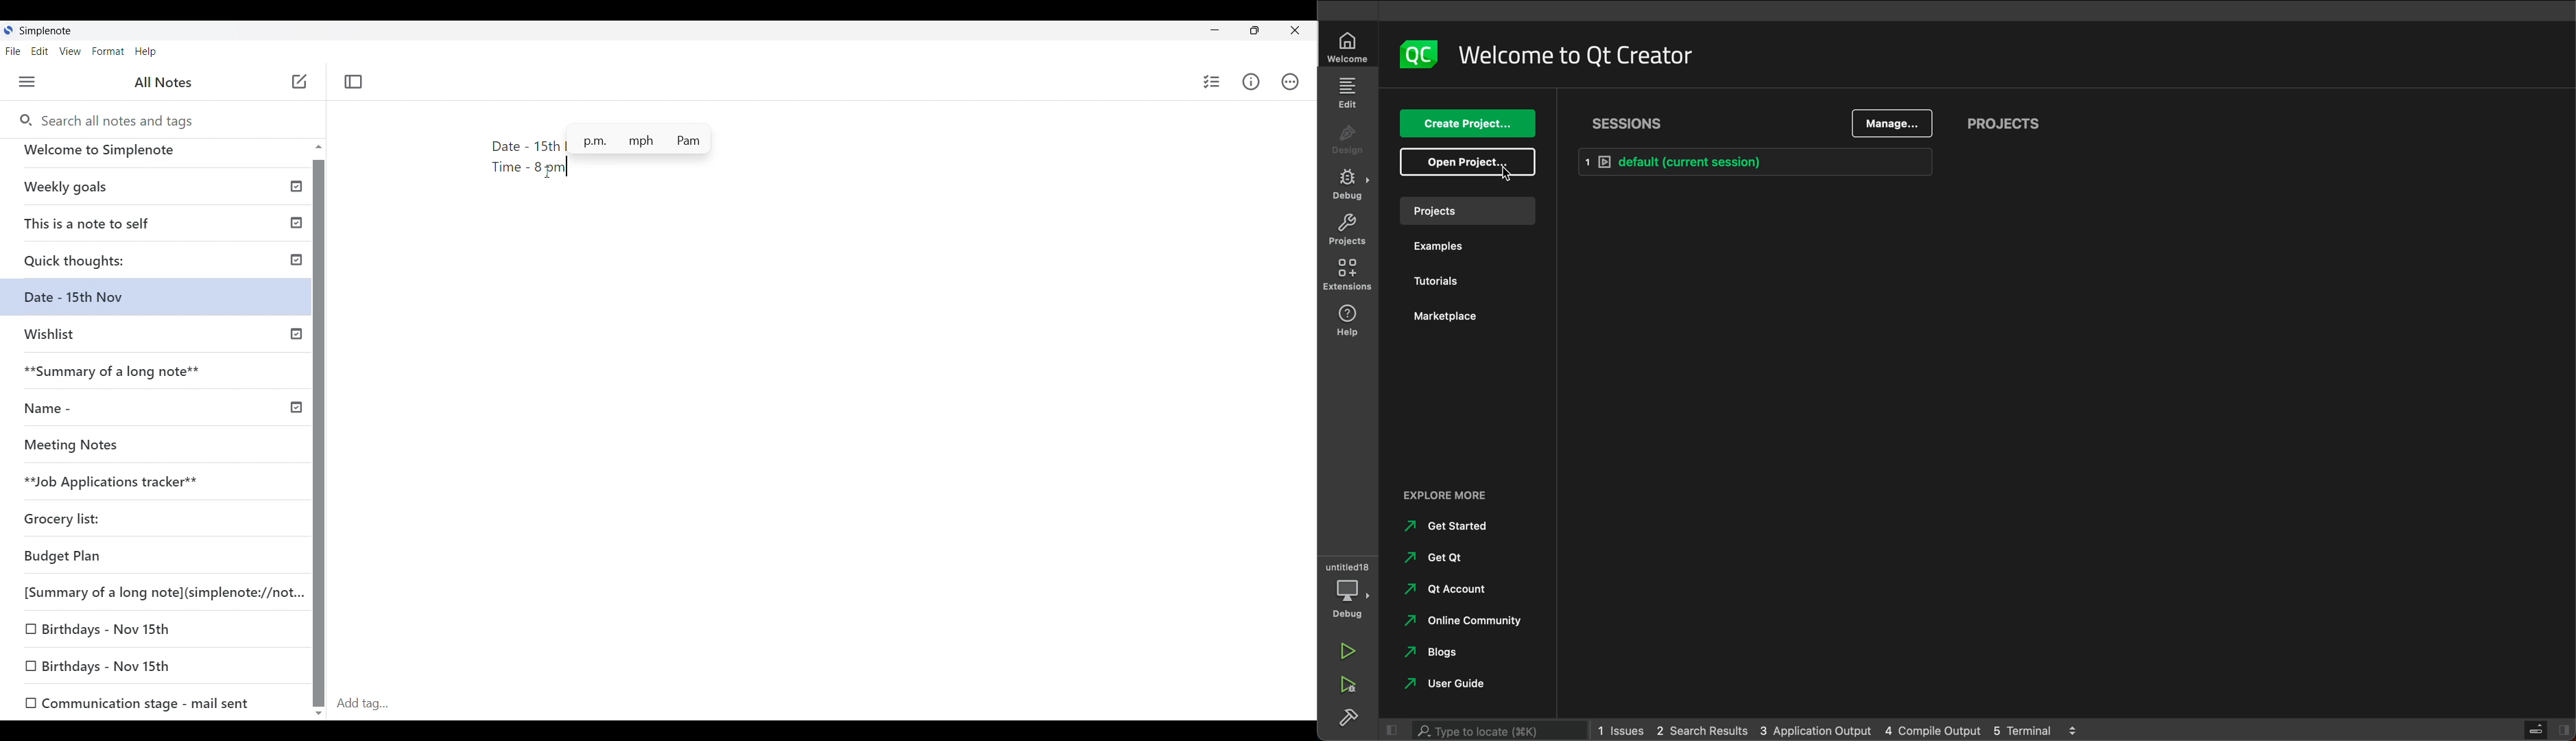 This screenshot has height=756, width=2576. What do you see at coordinates (300, 82) in the screenshot?
I see `Add note` at bounding box center [300, 82].